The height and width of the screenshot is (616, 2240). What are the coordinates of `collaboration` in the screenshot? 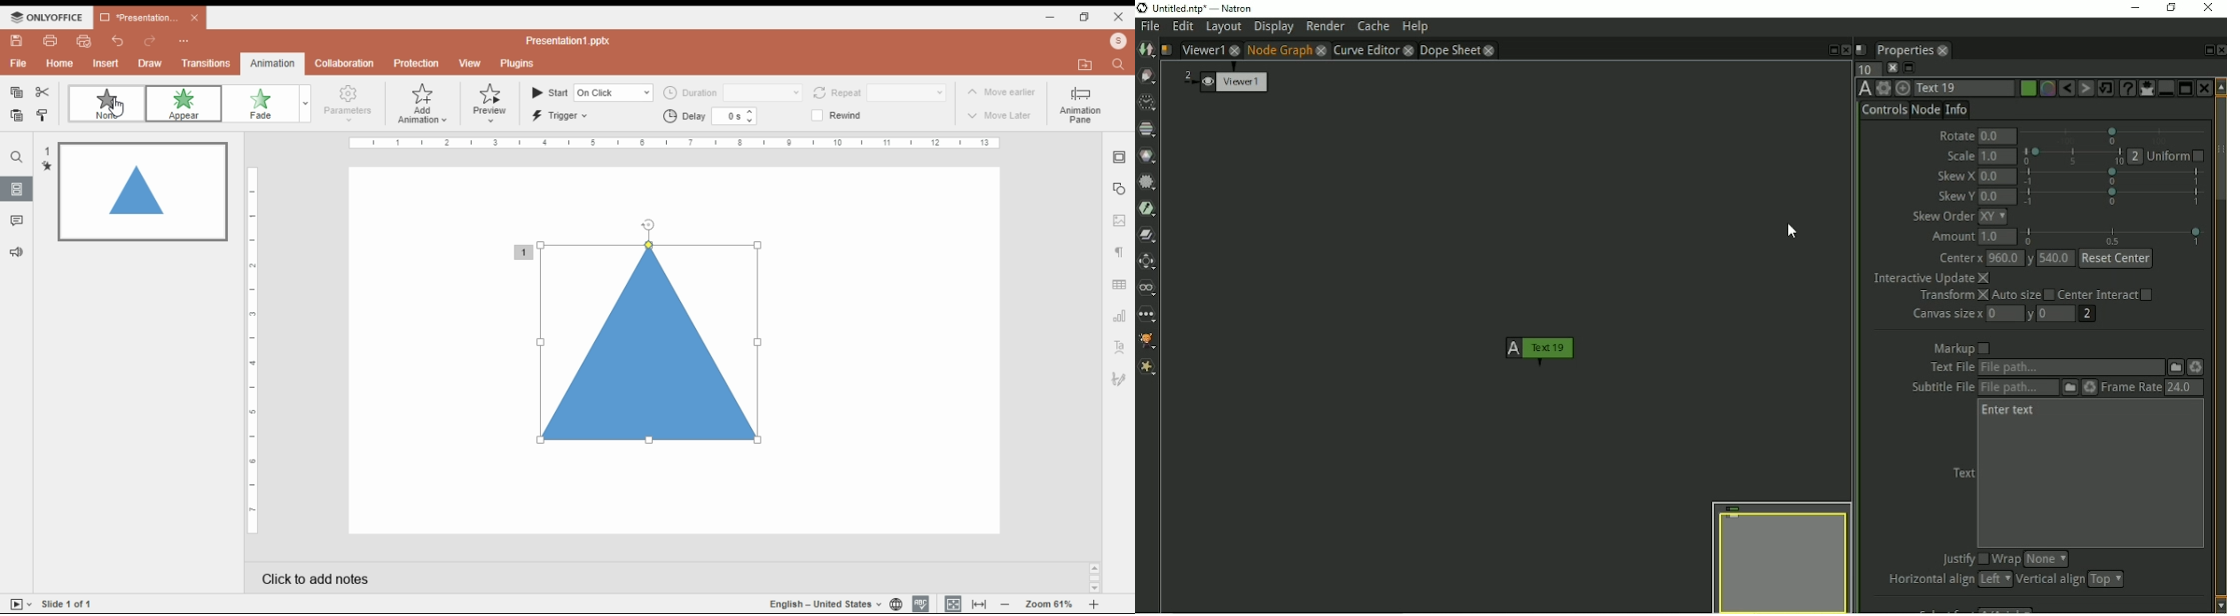 It's located at (347, 63).